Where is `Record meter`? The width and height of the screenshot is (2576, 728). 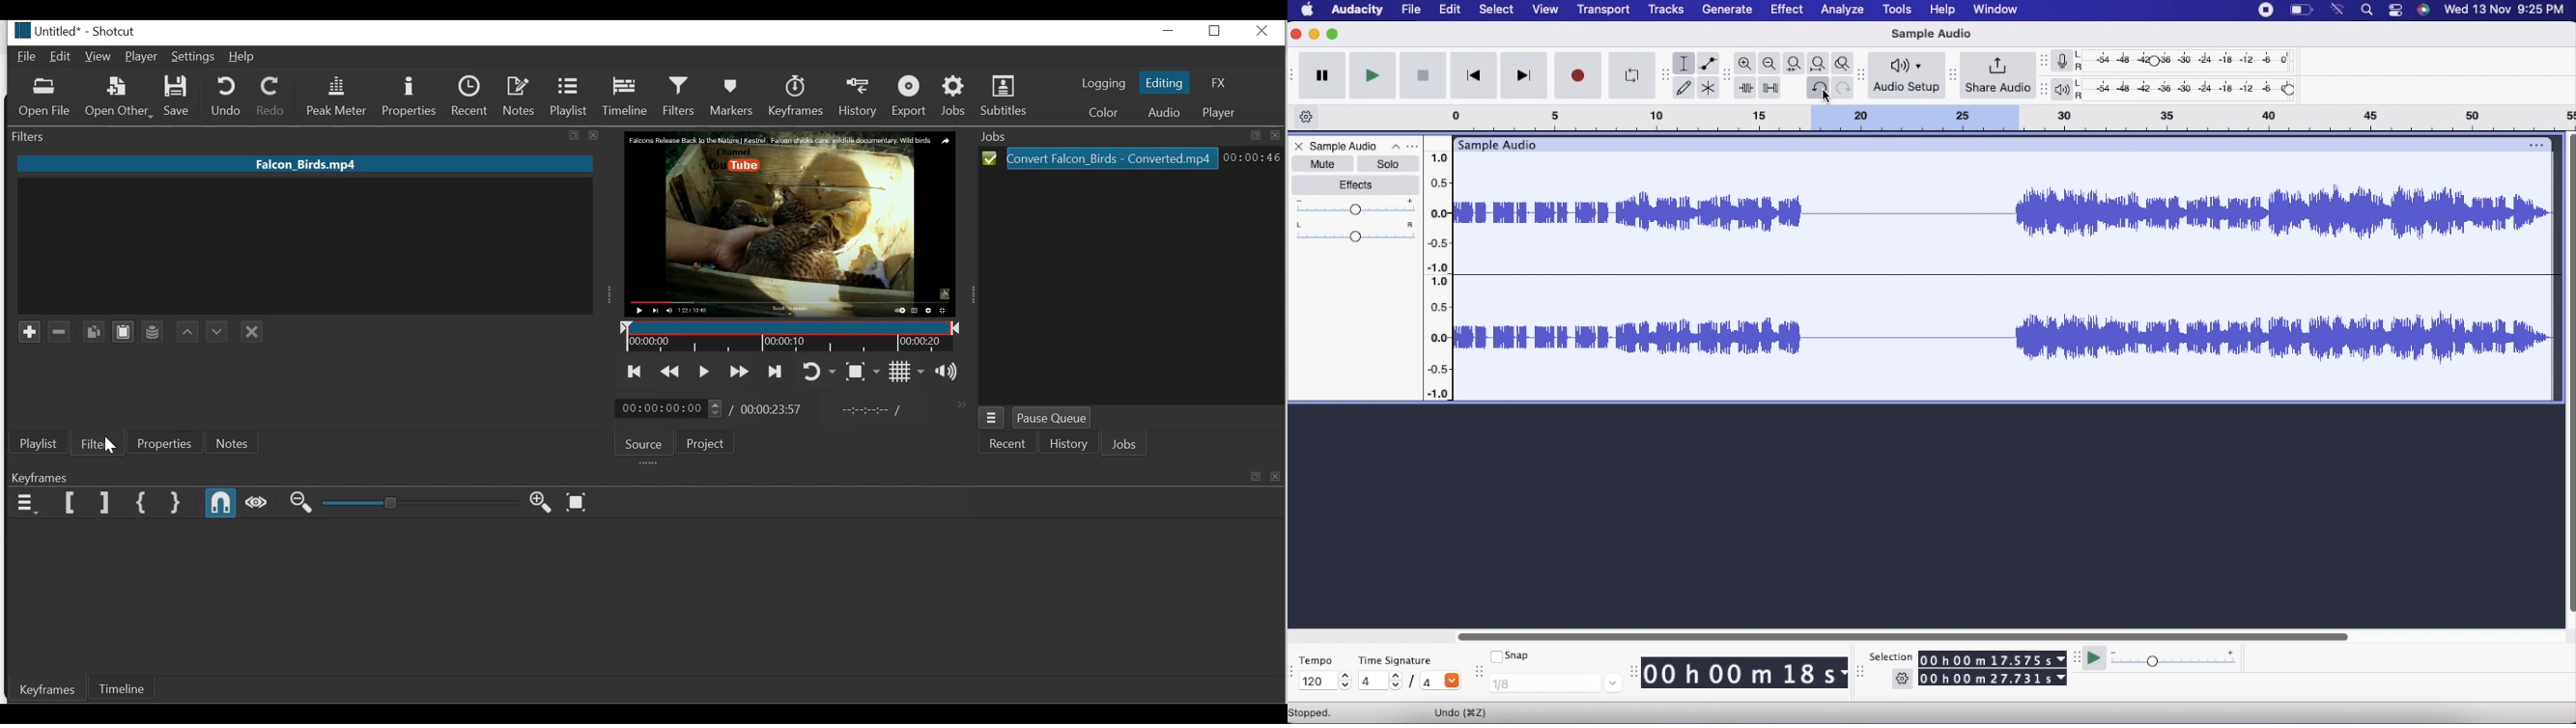
Record meter is located at coordinates (2068, 60).